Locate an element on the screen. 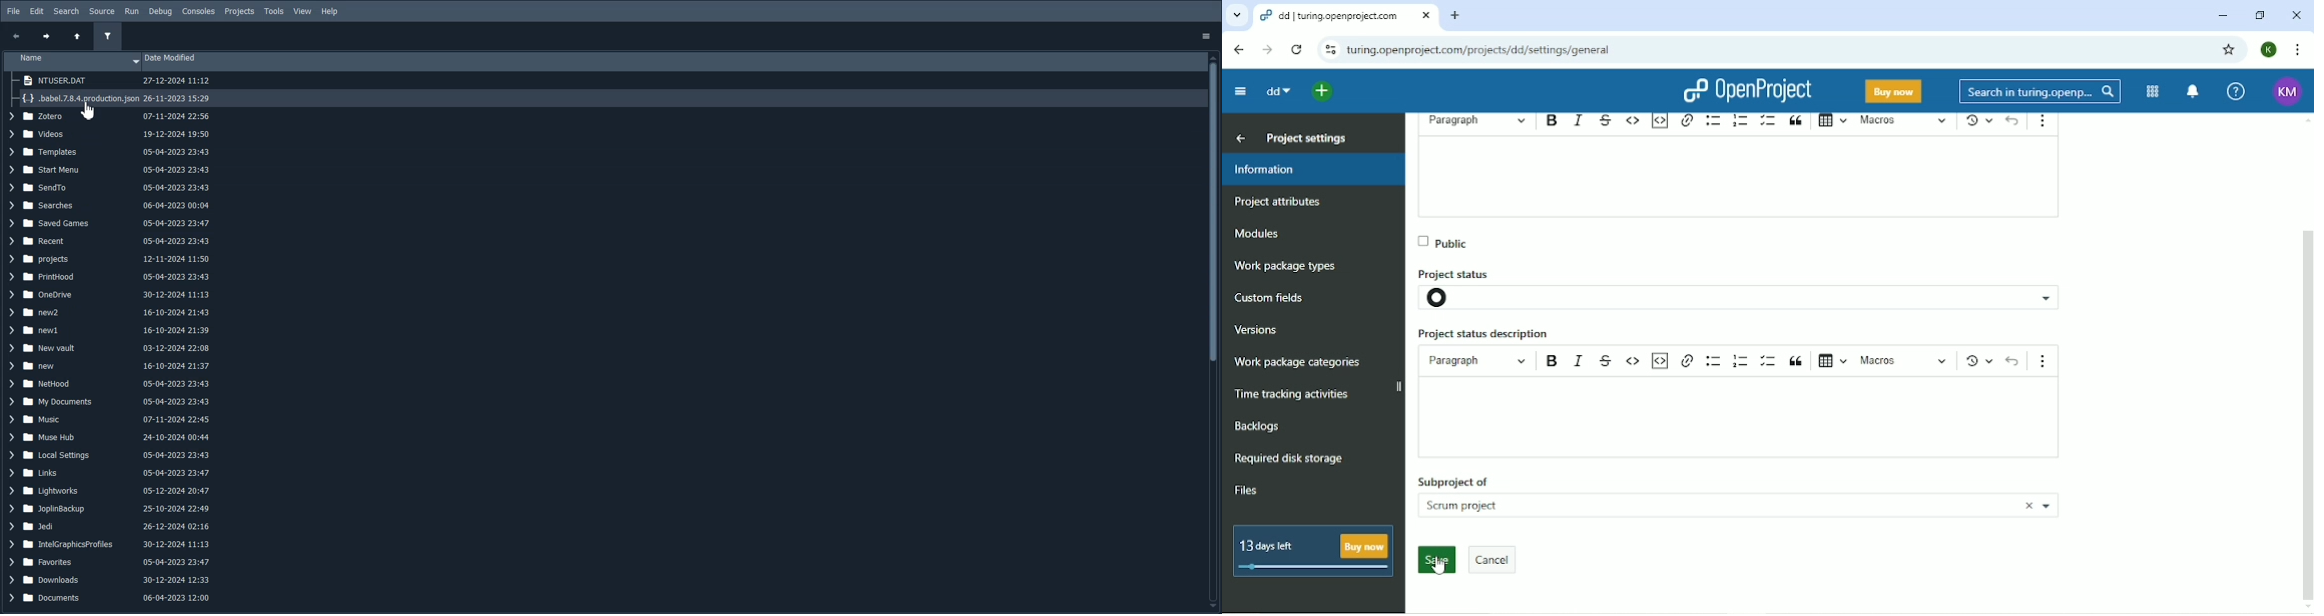 Image resolution: width=2324 pixels, height=616 pixels. Versions is located at coordinates (1256, 331).